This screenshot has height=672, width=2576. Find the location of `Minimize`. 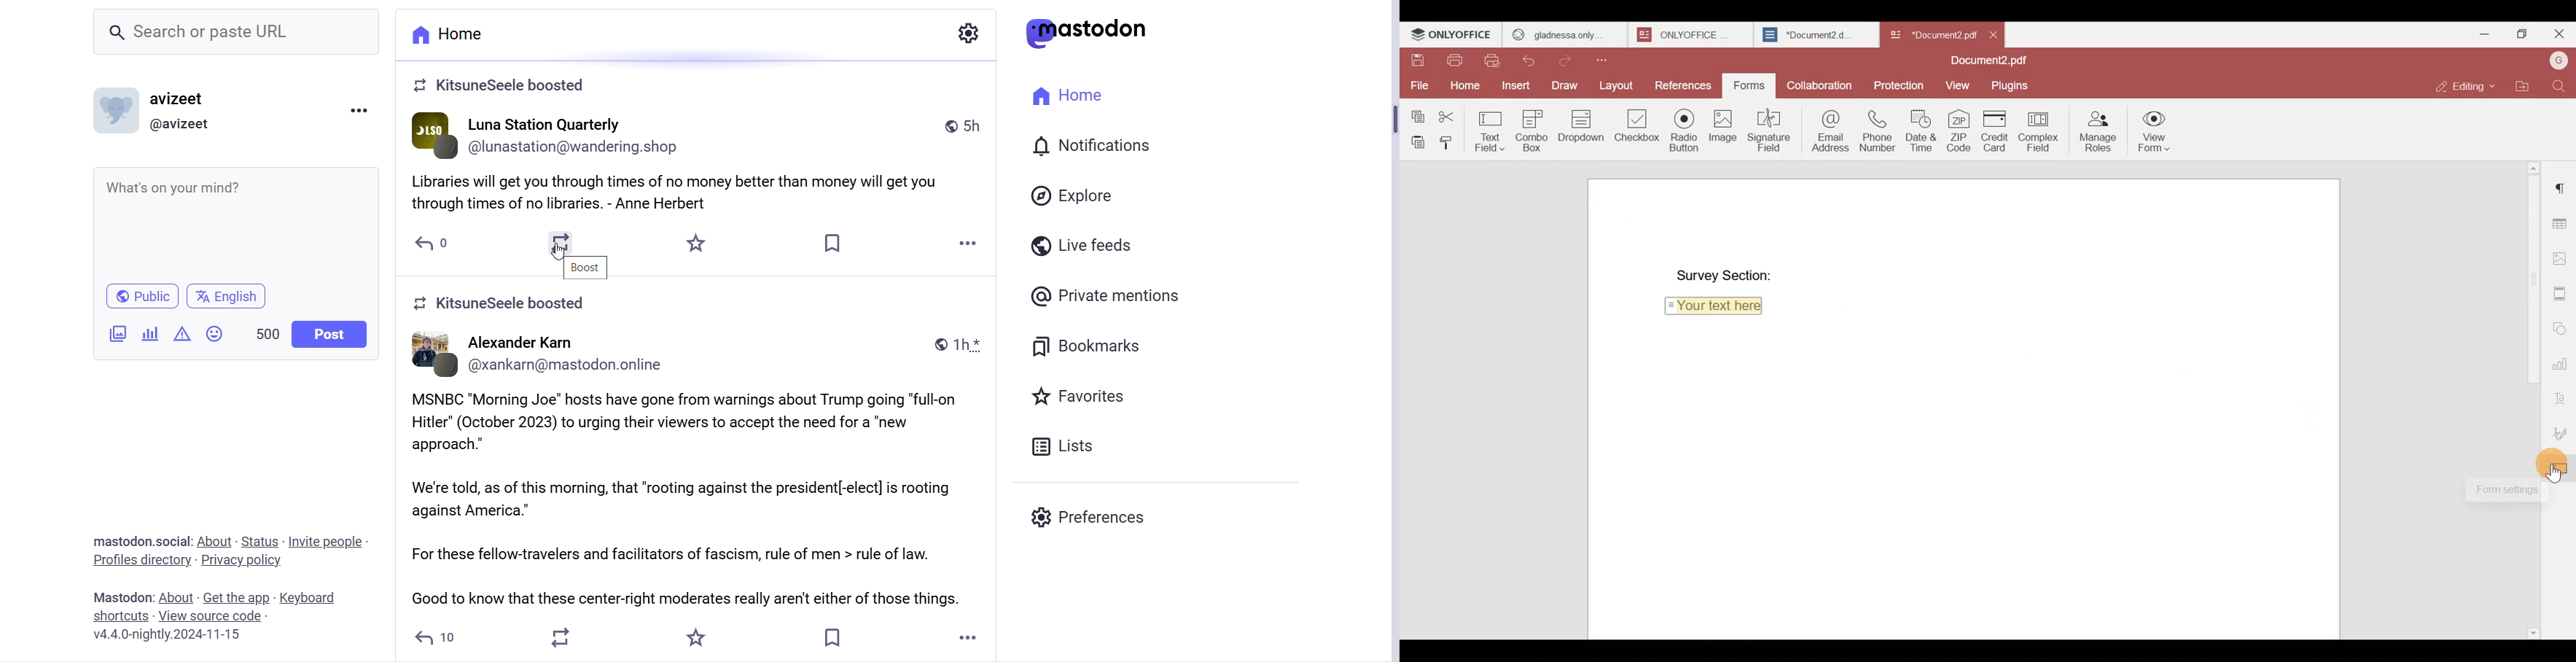

Minimize is located at coordinates (2489, 34).